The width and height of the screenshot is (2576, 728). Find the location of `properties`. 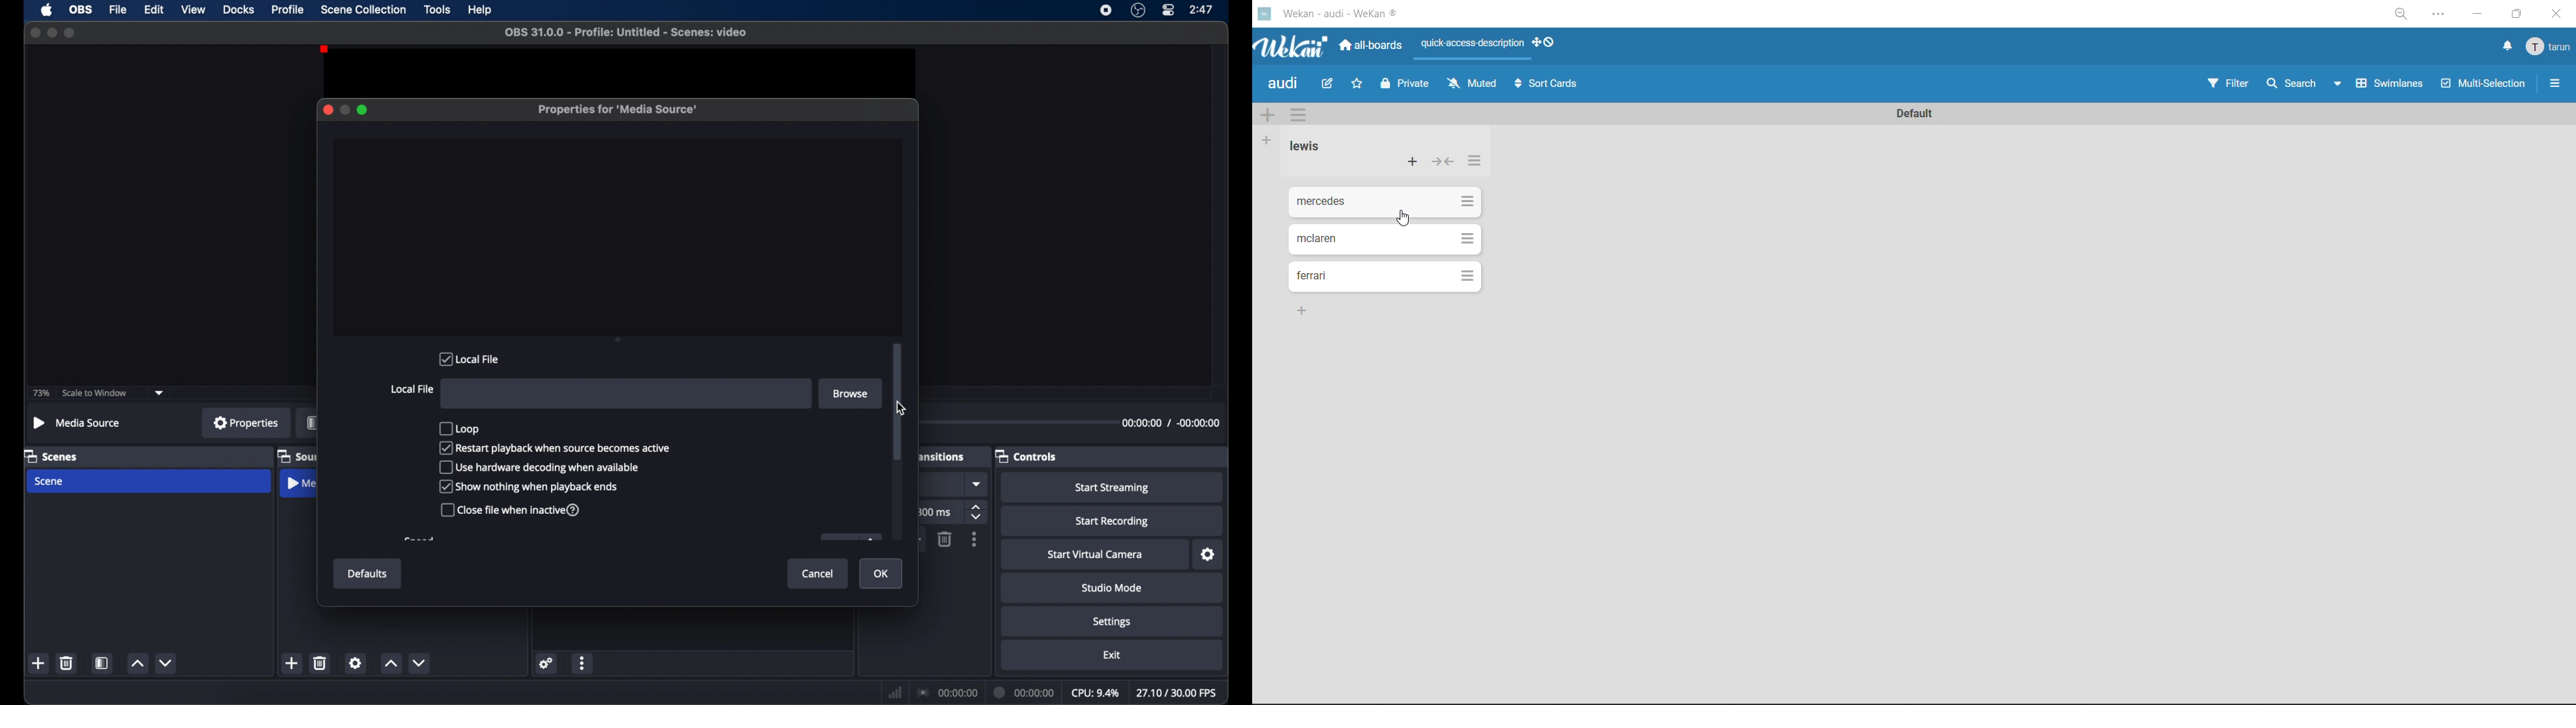

properties is located at coordinates (247, 422).